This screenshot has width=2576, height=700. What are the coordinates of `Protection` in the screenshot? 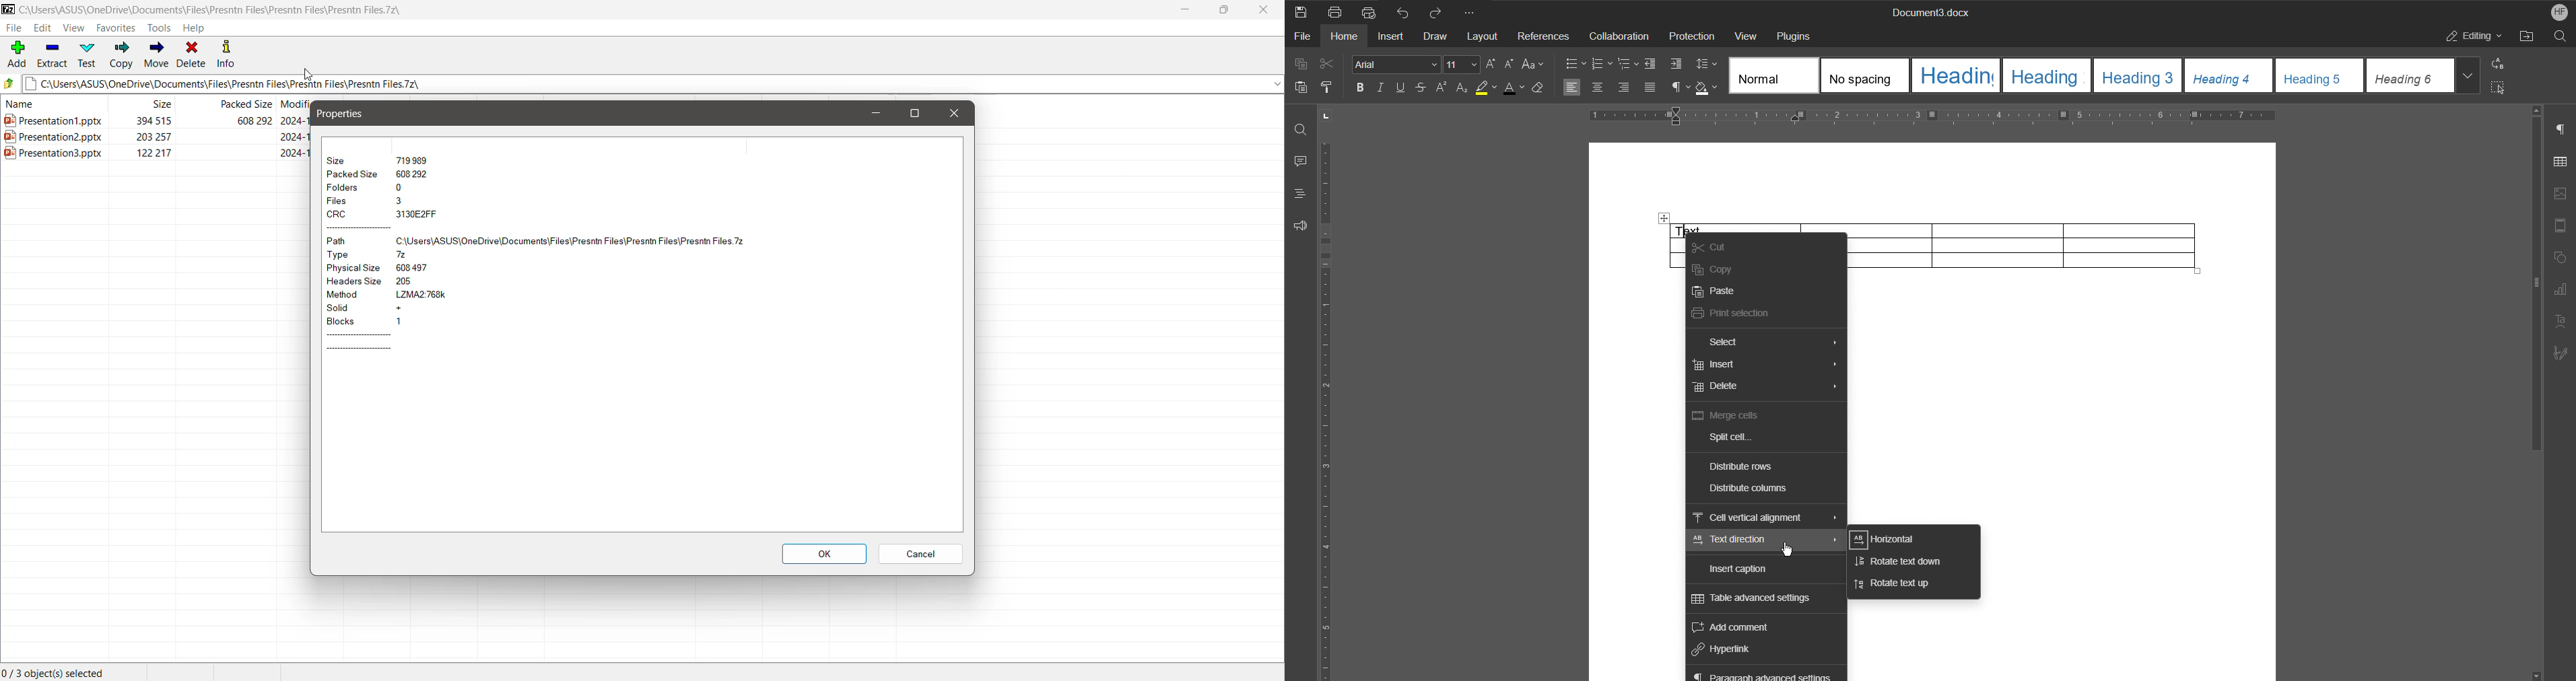 It's located at (1691, 35).